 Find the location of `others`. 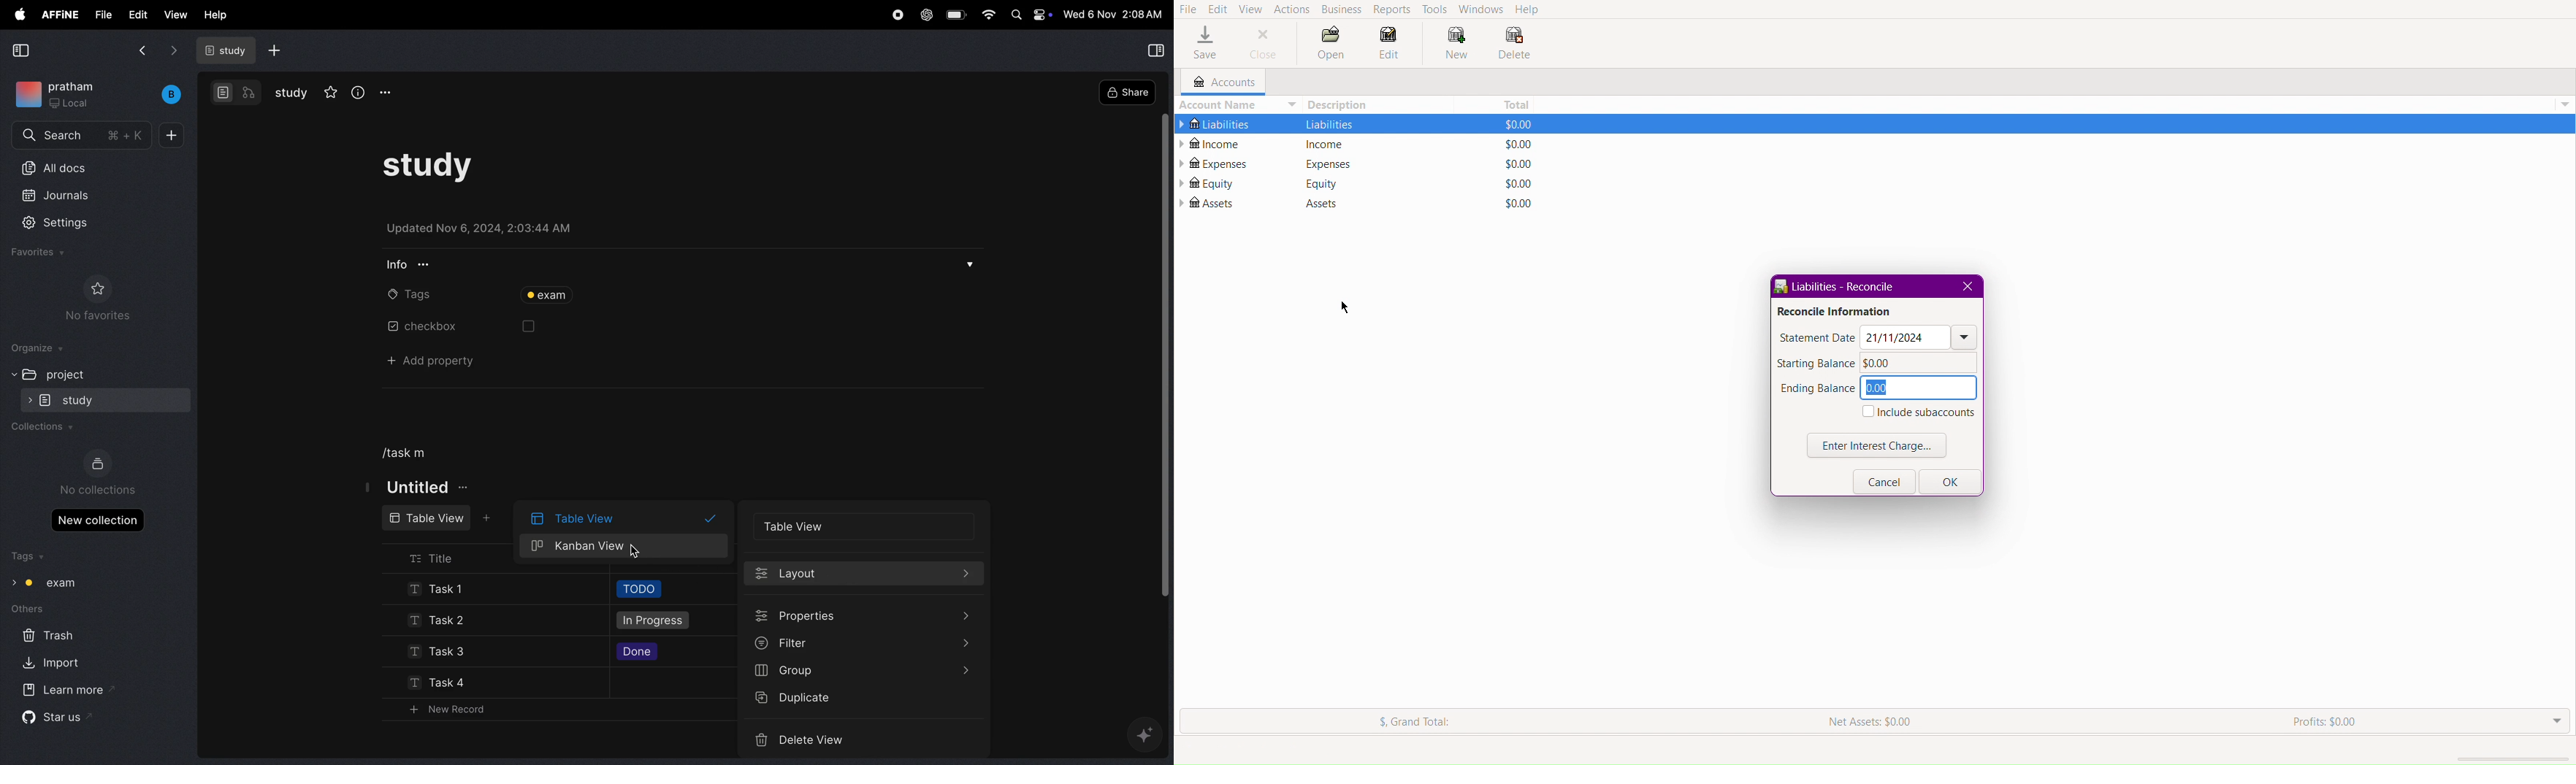

others is located at coordinates (60, 609).